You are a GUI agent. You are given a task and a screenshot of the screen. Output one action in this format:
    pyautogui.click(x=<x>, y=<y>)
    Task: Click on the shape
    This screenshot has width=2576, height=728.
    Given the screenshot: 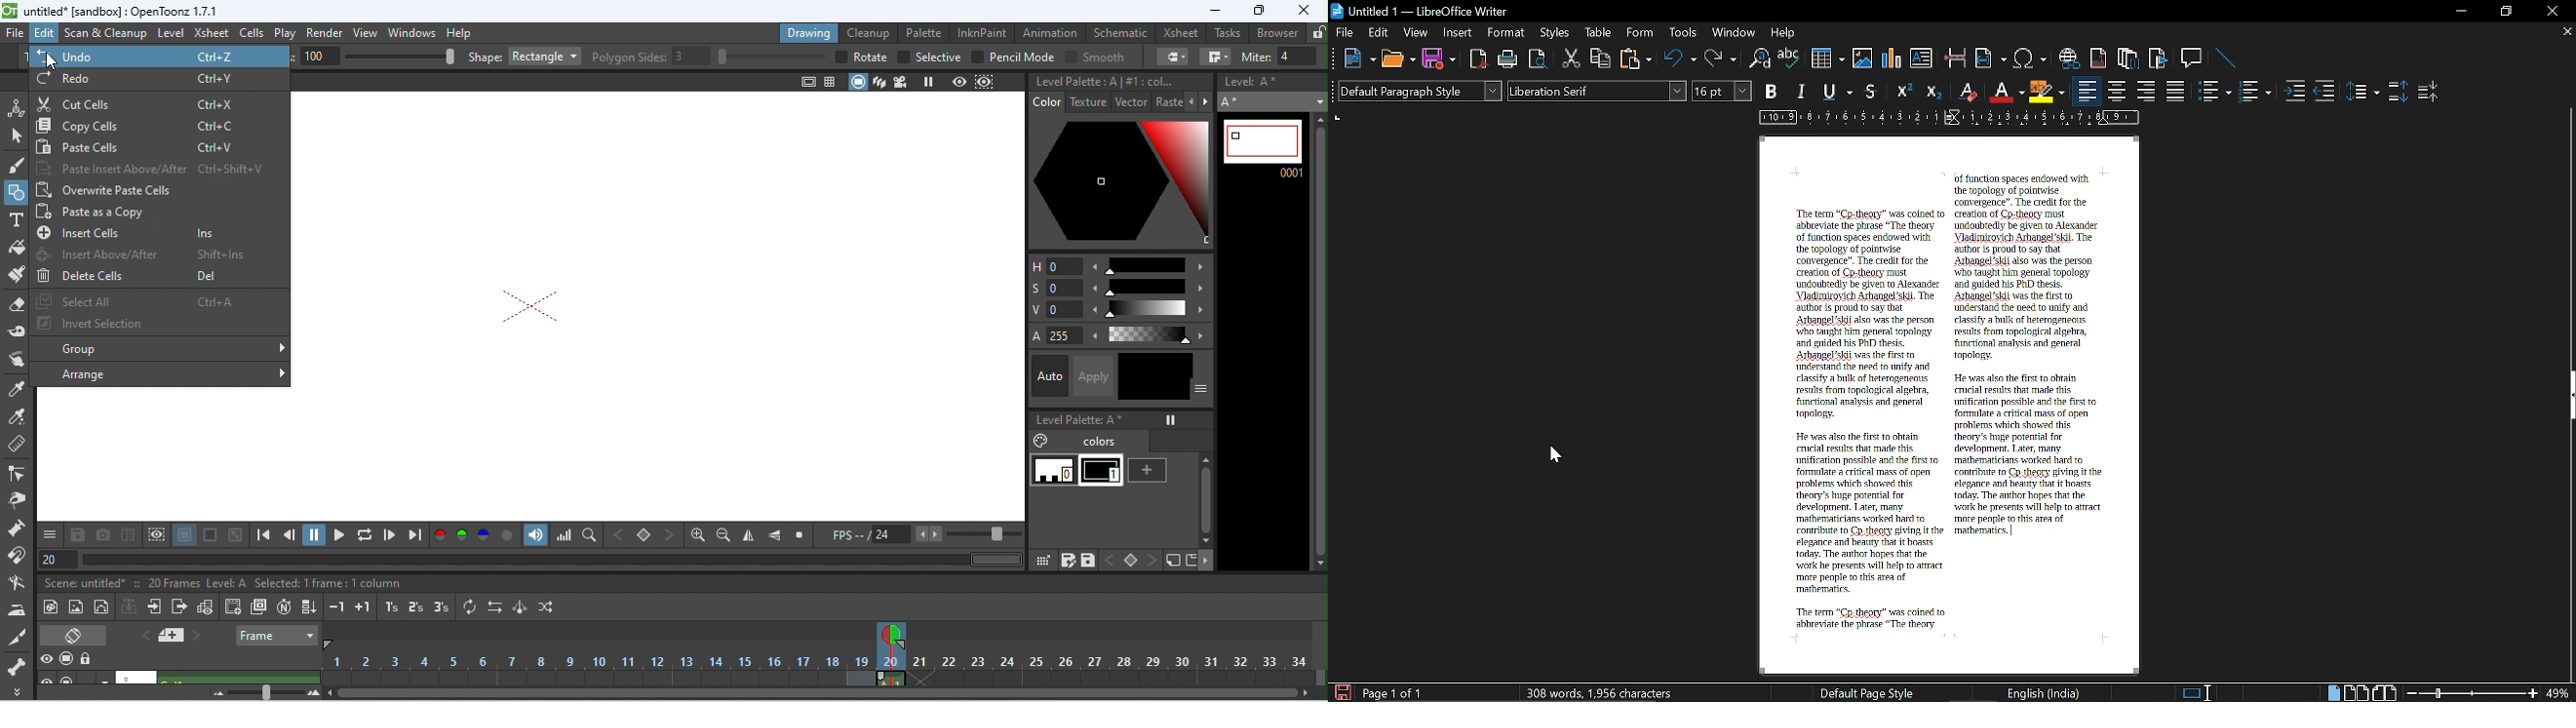 What is the action you would take?
    pyautogui.click(x=485, y=56)
    